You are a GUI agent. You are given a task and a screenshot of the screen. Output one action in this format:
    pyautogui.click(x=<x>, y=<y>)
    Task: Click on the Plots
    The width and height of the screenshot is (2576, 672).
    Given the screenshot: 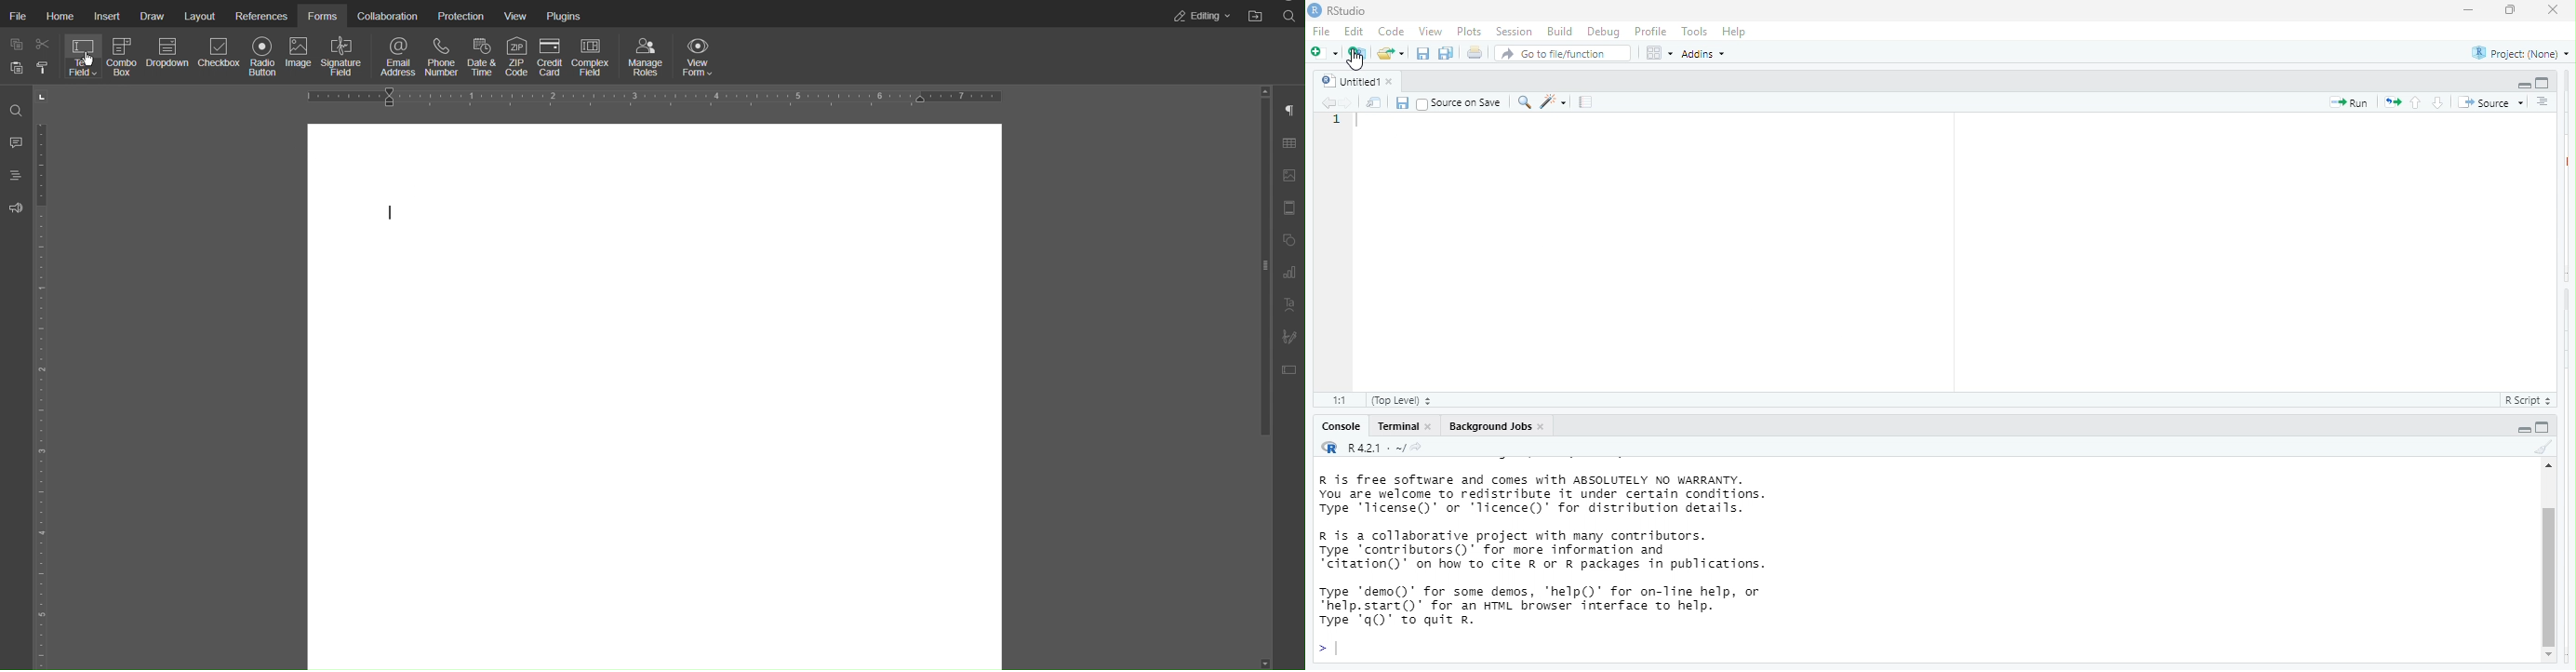 What is the action you would take?
    pyautogui.click(x=1469, y=31)
    